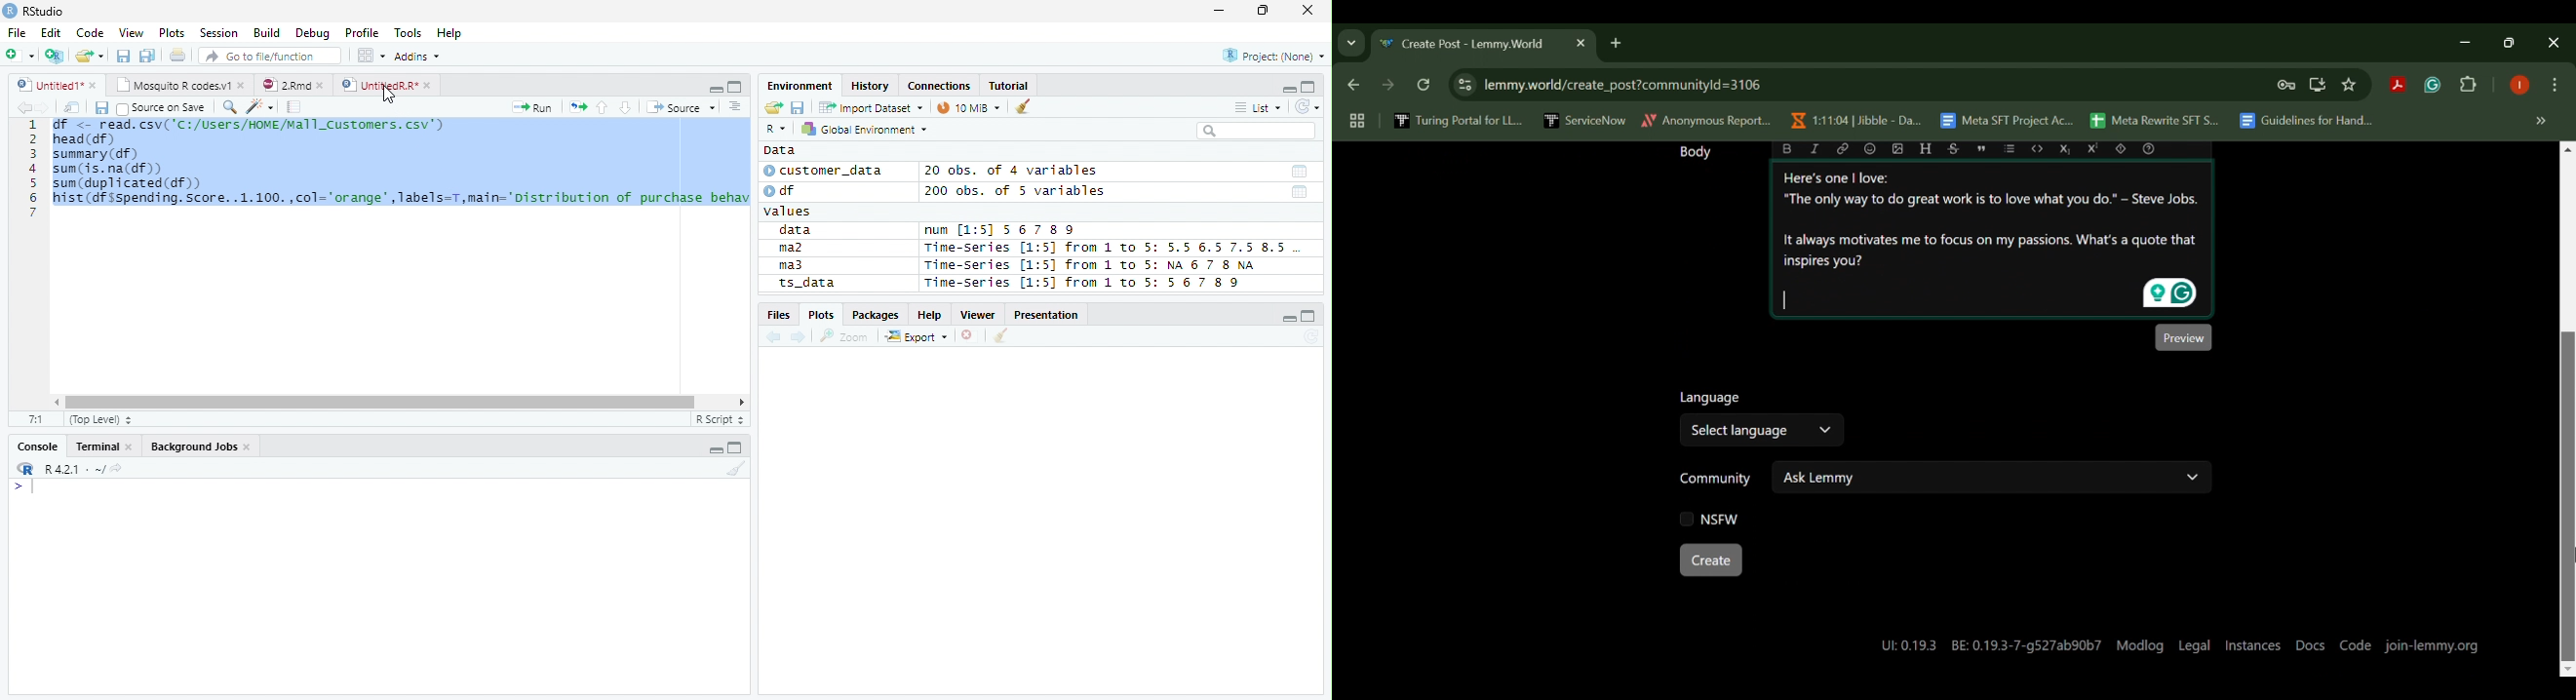 This screenshot has height=700, width=2576. I want to click on Save, so click(123, 55).